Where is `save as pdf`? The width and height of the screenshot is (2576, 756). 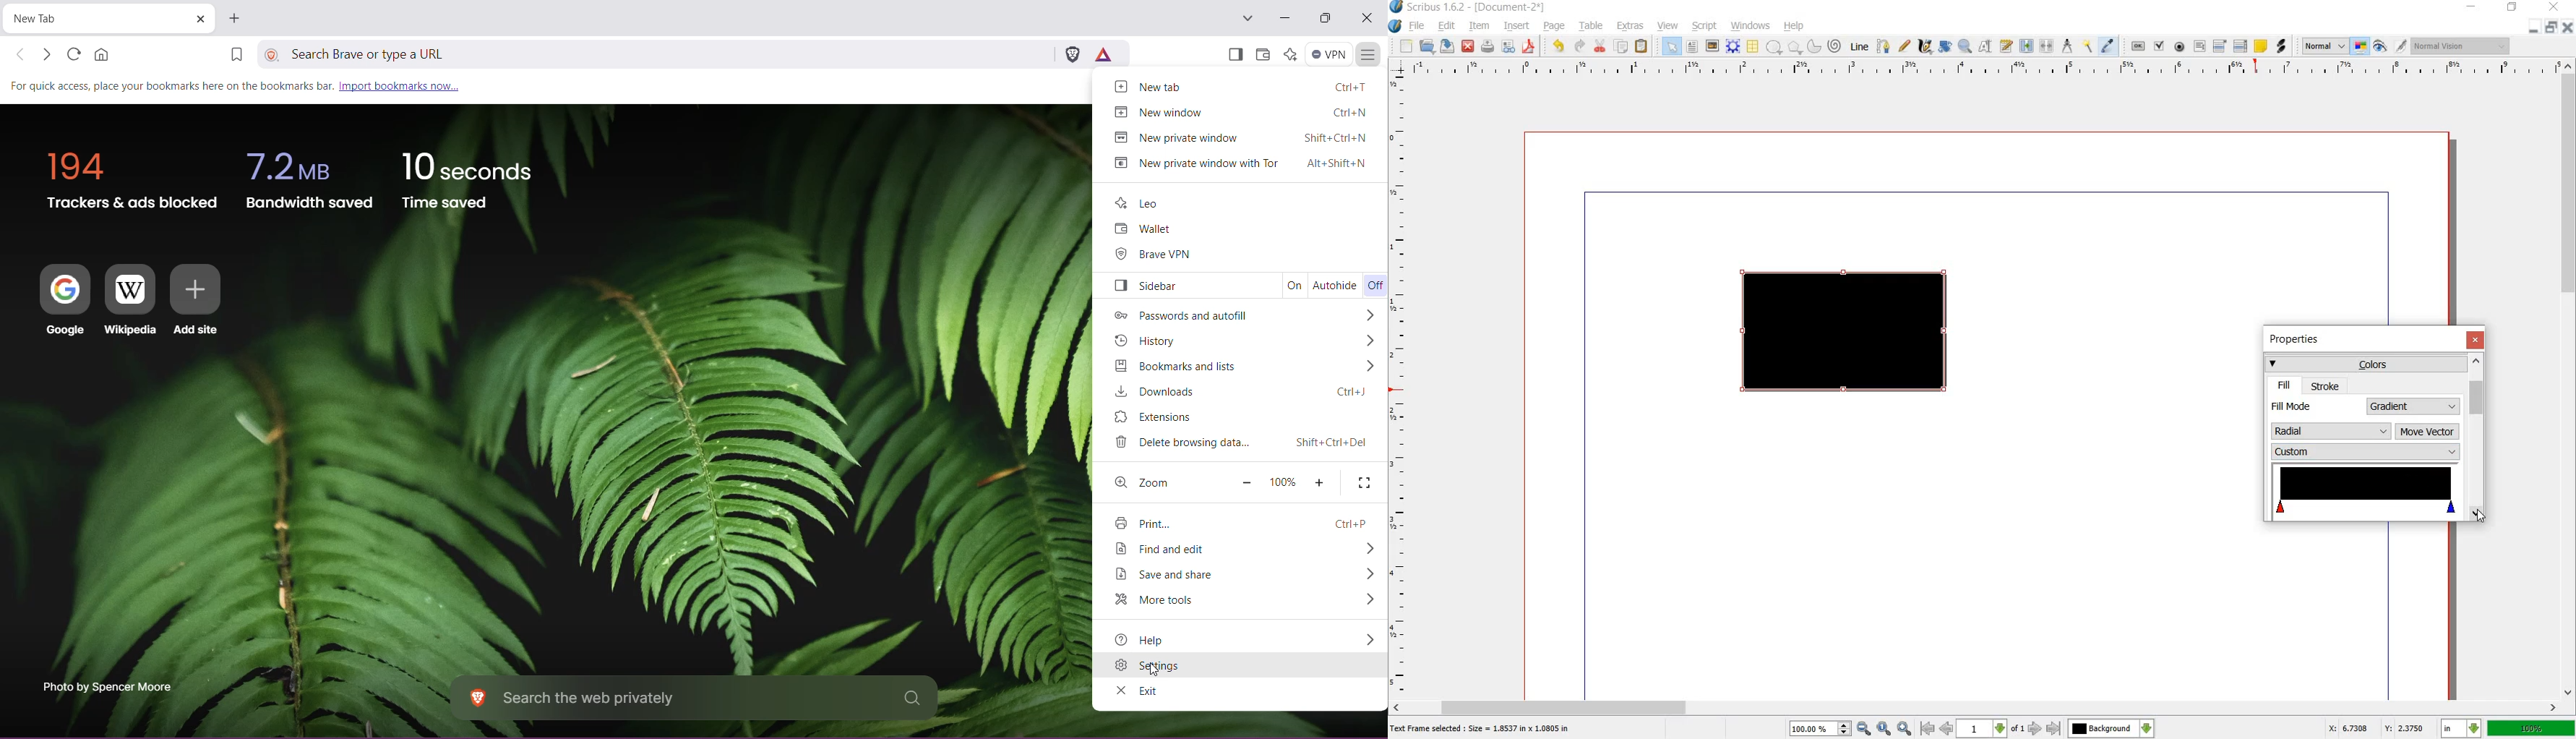 save as pdf is located at coordinates (1529, 47).